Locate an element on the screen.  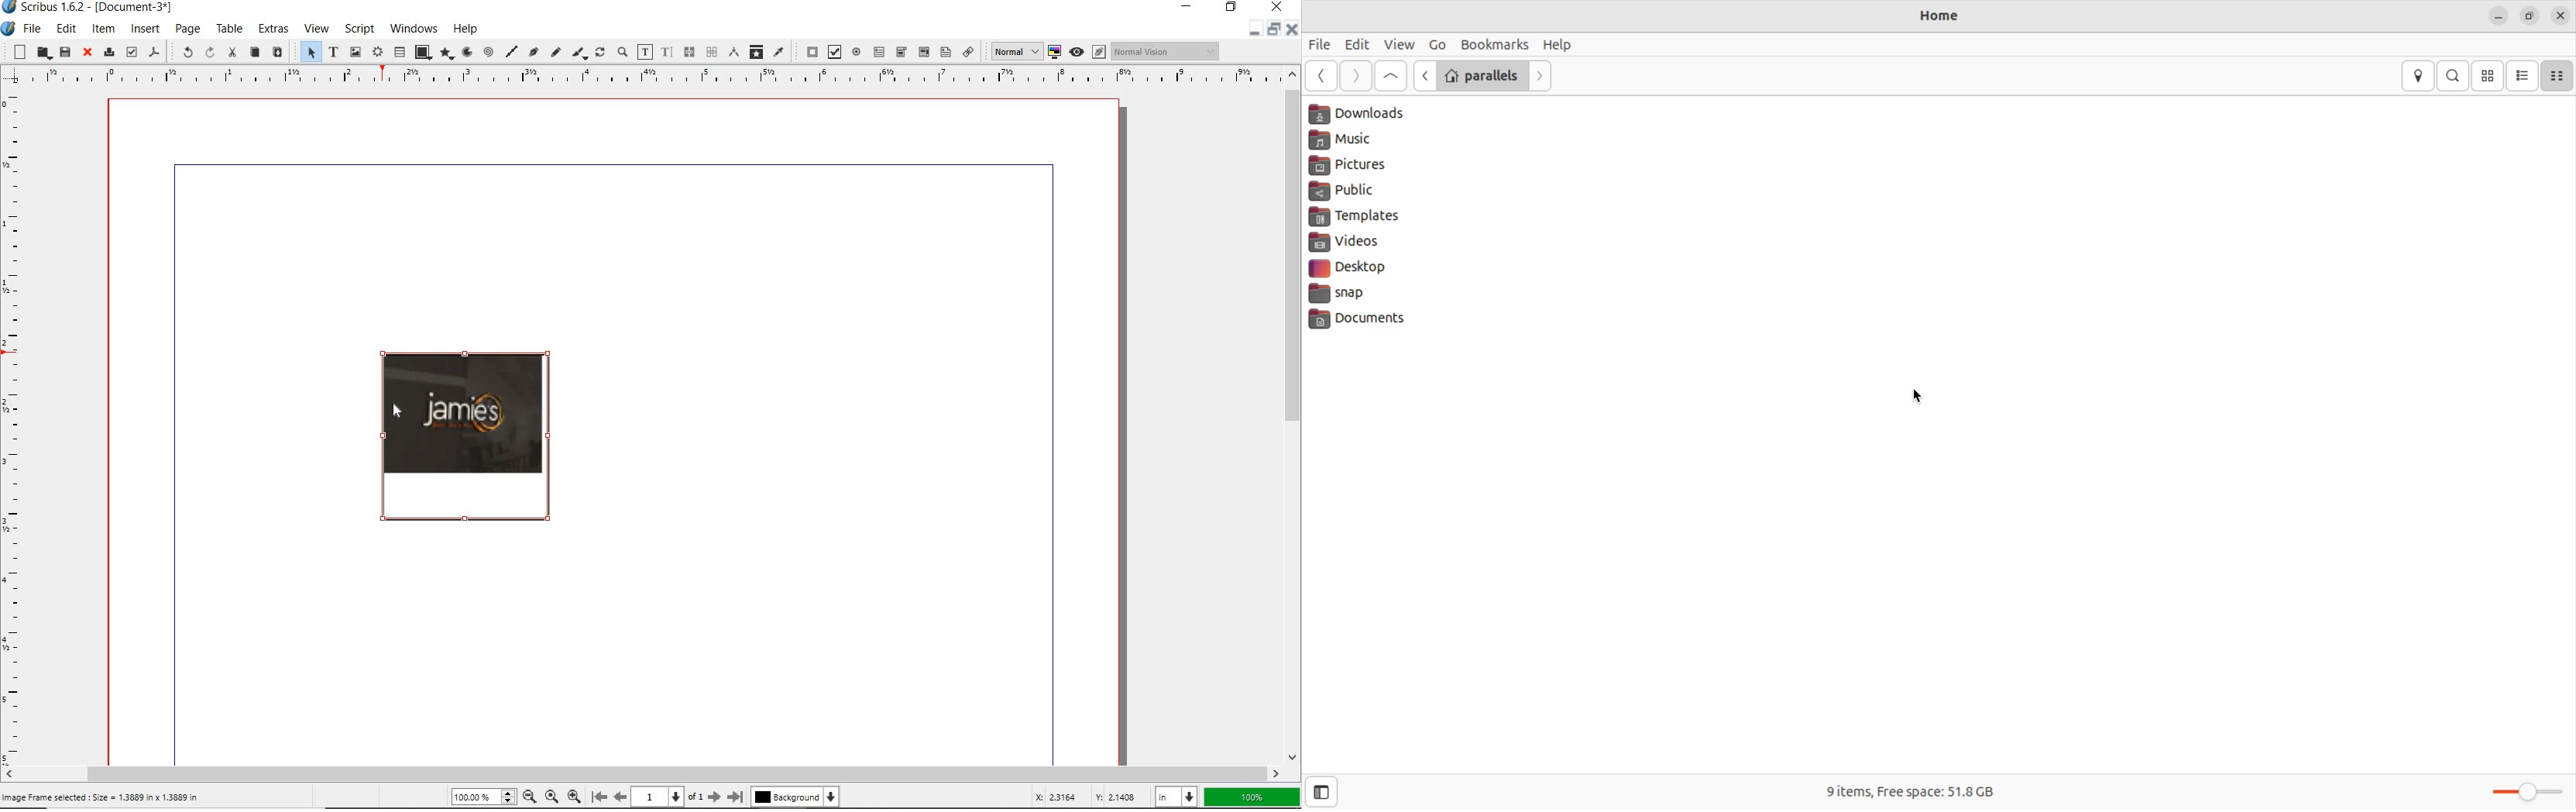
select image preview quality is located at coordinates (1015, 52).